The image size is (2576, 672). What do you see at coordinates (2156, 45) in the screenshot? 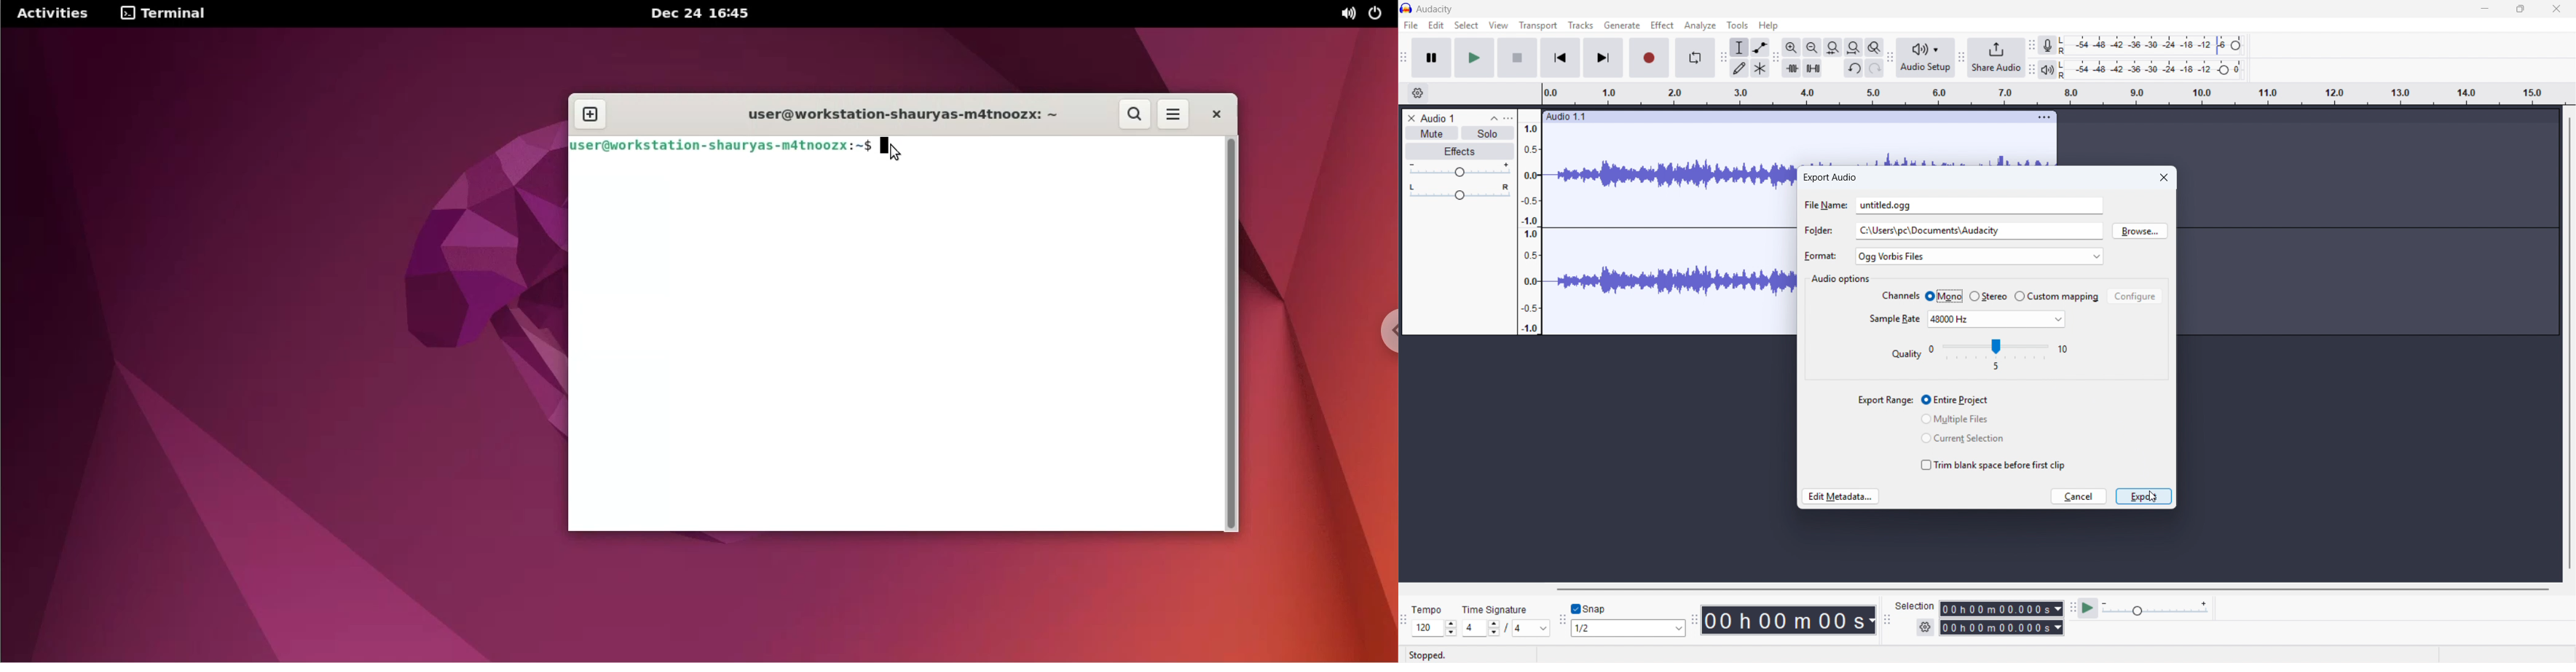
I see `Recording level ` at bounding box center [2156, 45].